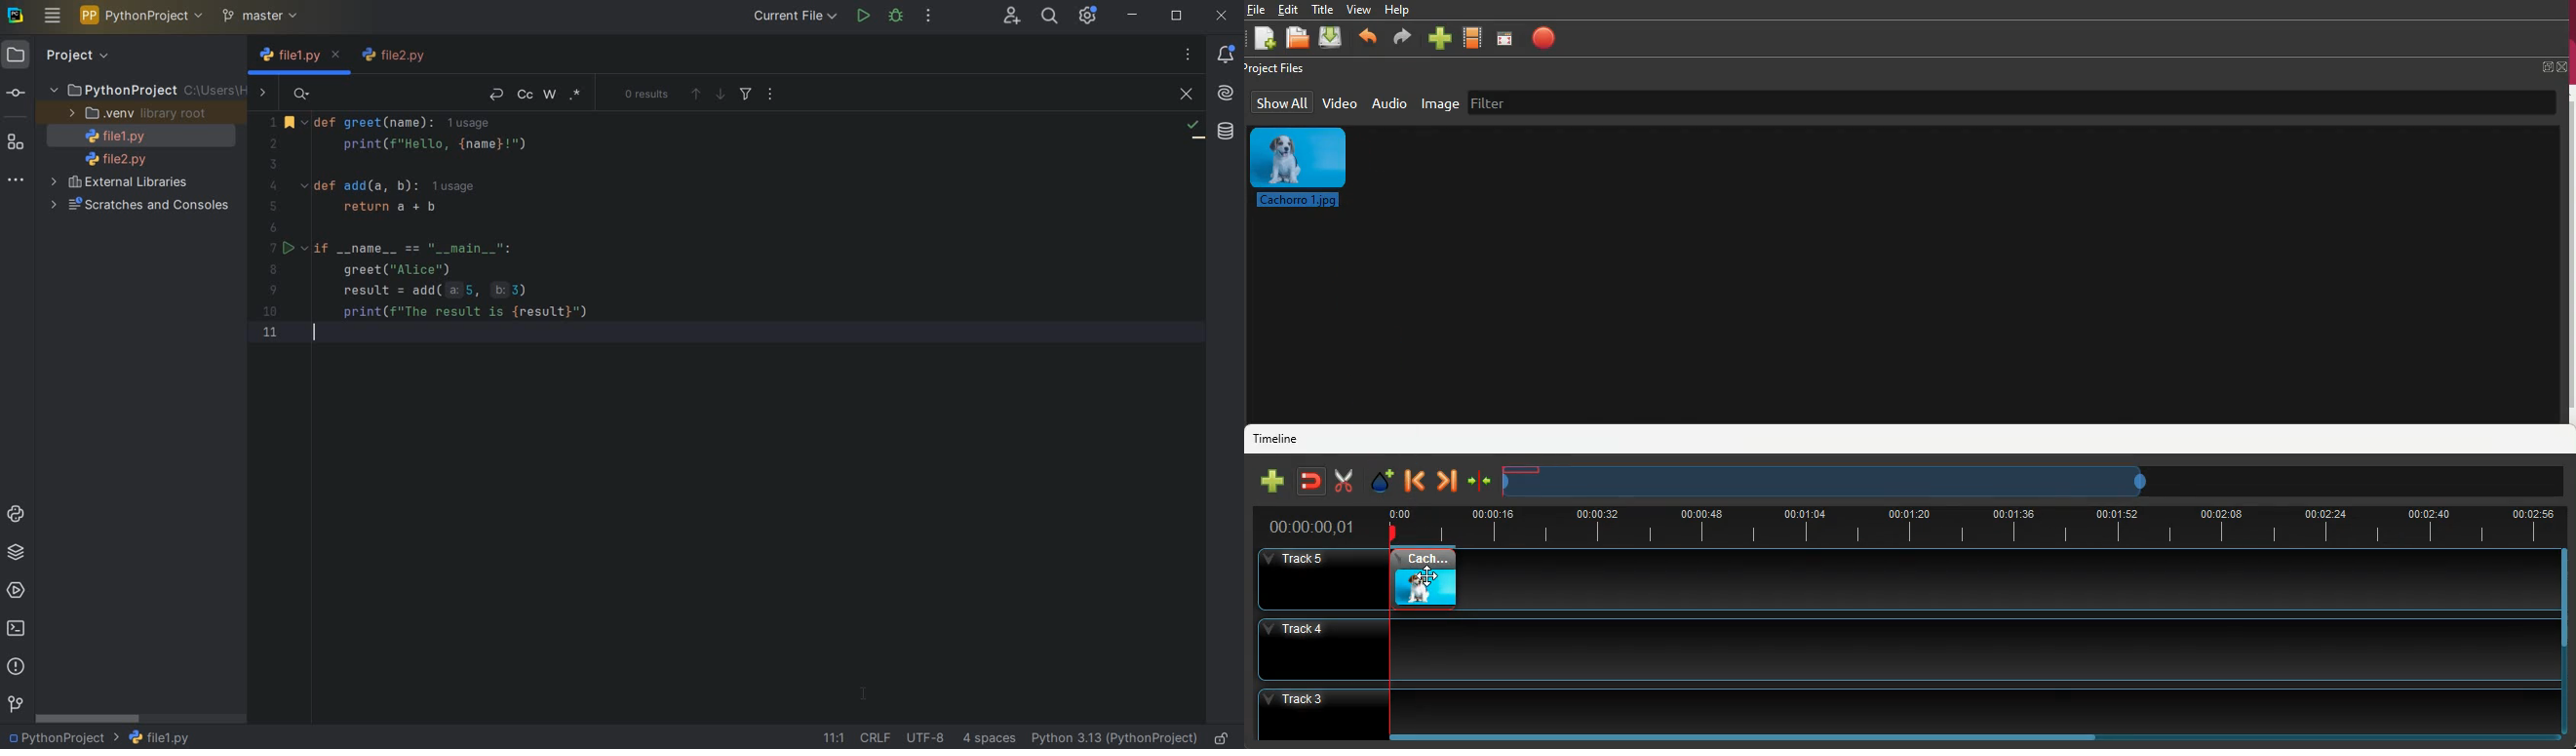  What do you see at coordinates (1225, 14) in the screenshot?
I see `CLOSE` at bounding box center [1225, 14].